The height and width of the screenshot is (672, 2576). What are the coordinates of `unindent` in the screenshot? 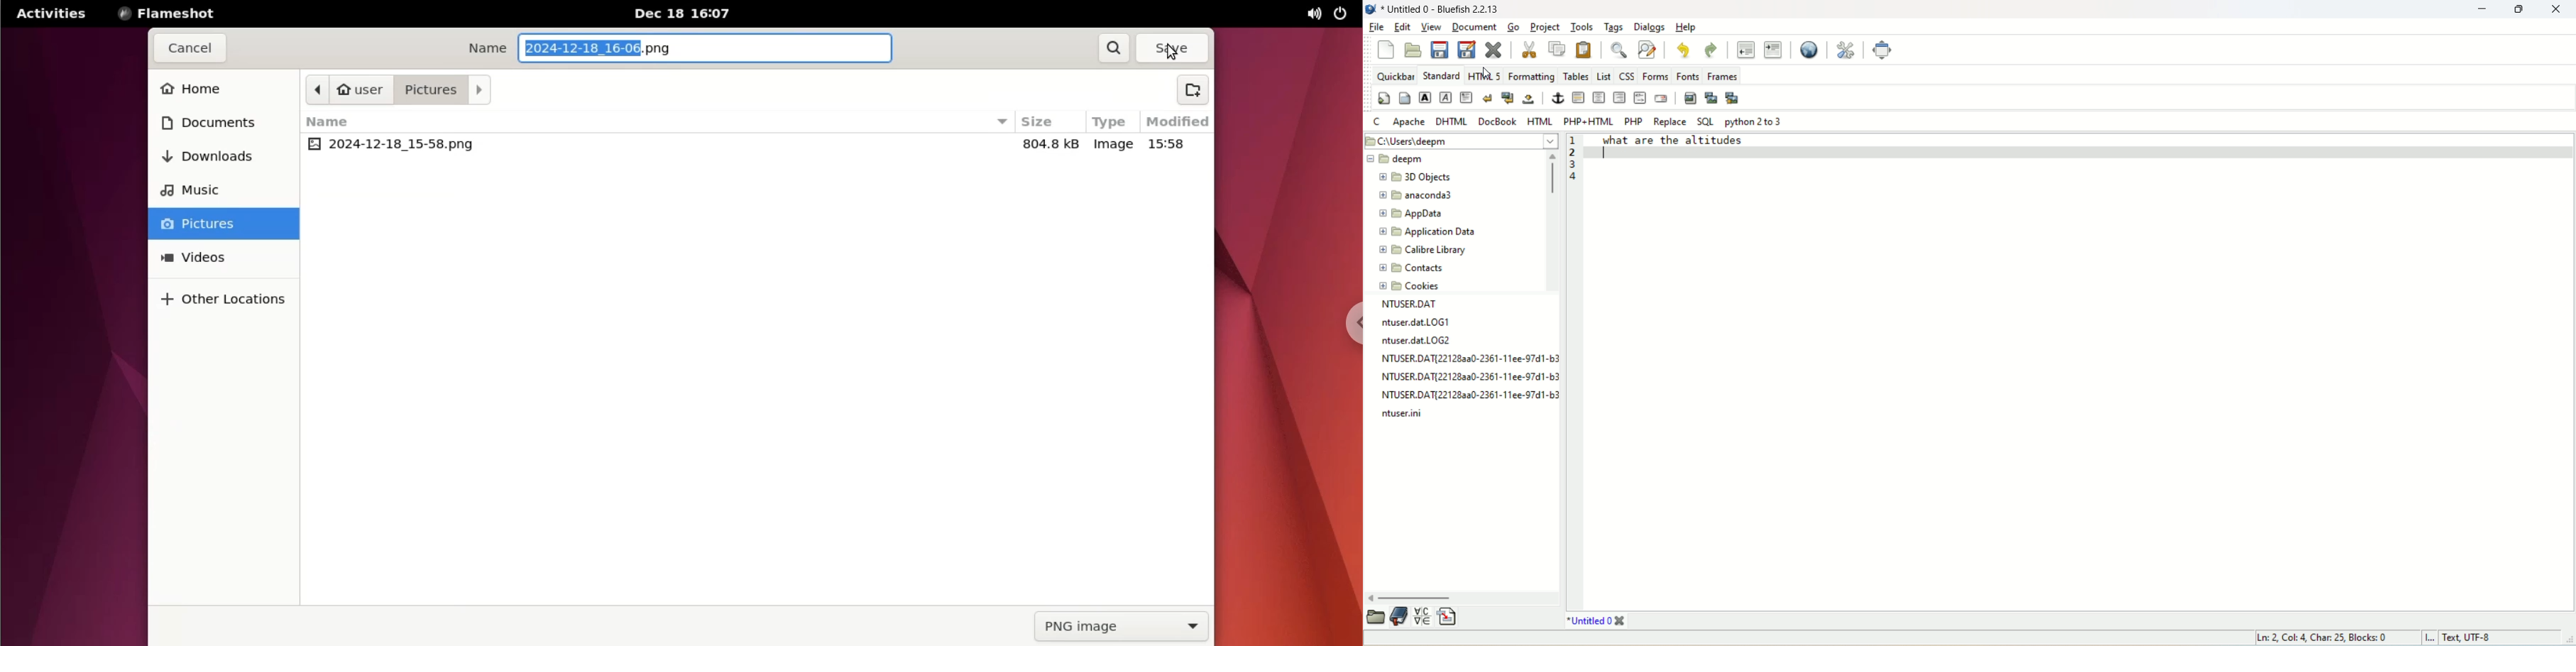 It's located at (1745, 49).